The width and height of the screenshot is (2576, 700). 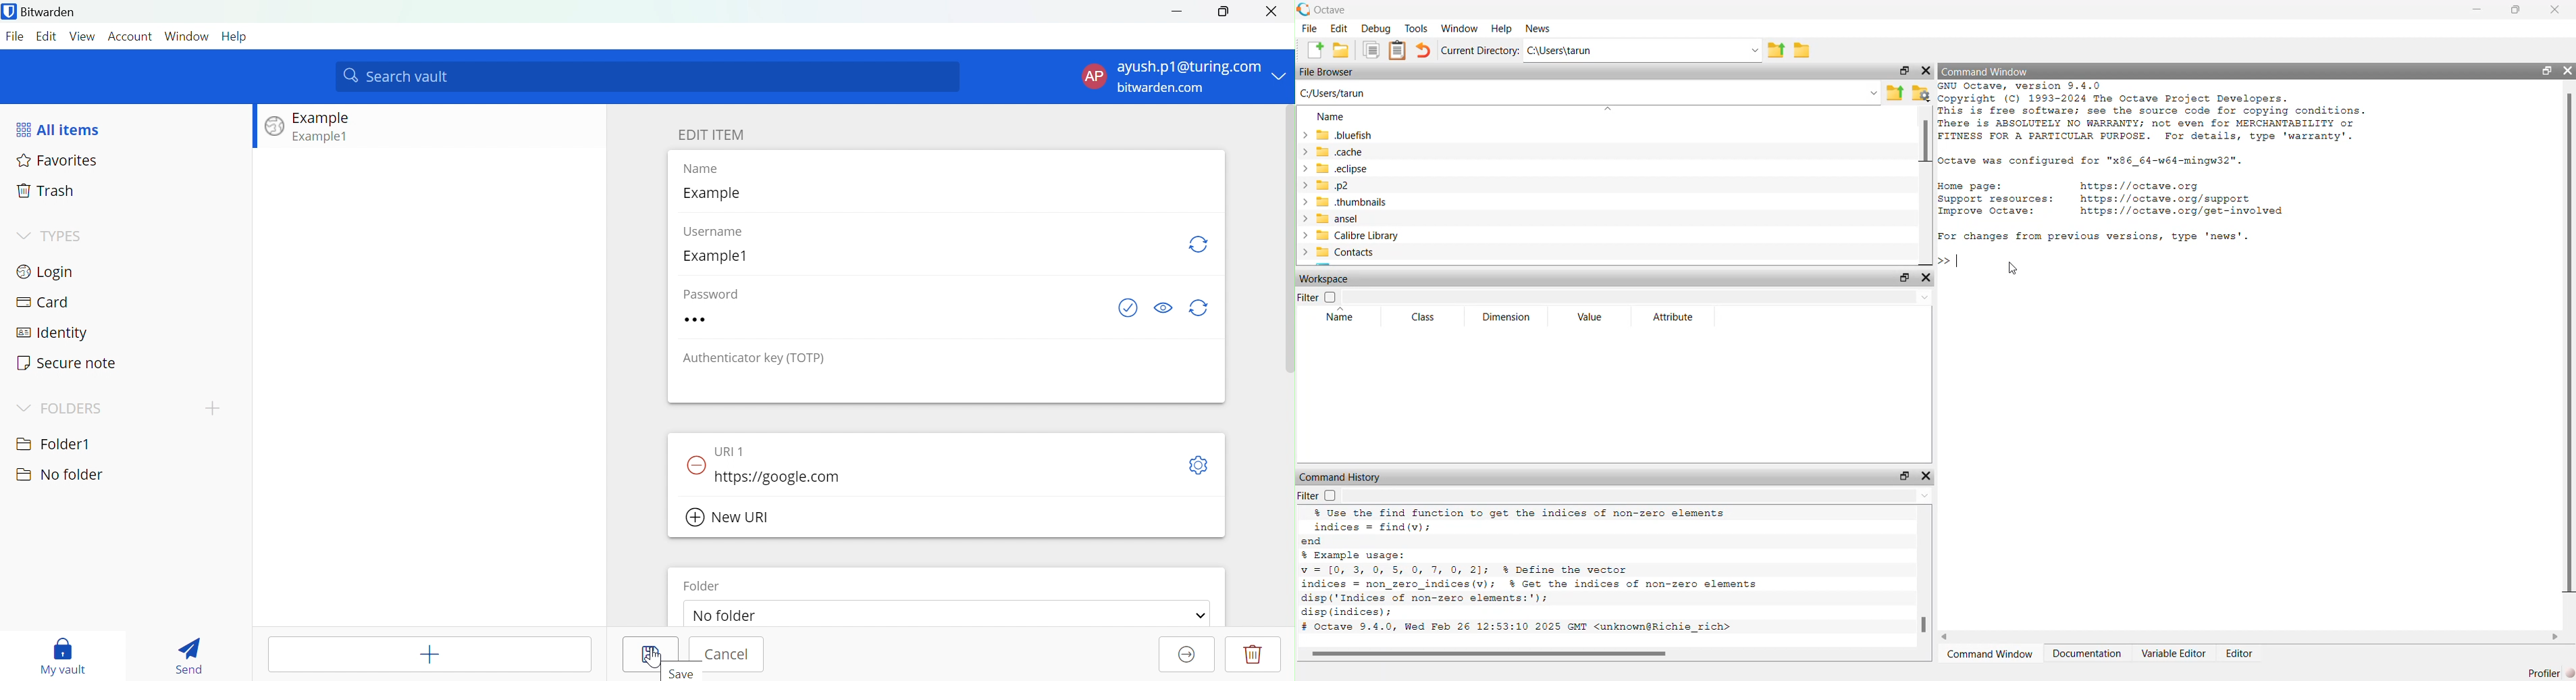 What do you see at coordinates (1127, 308) in the screenshot?
I see `Check if password has been exposed.` at bounding box center [1127, 308].